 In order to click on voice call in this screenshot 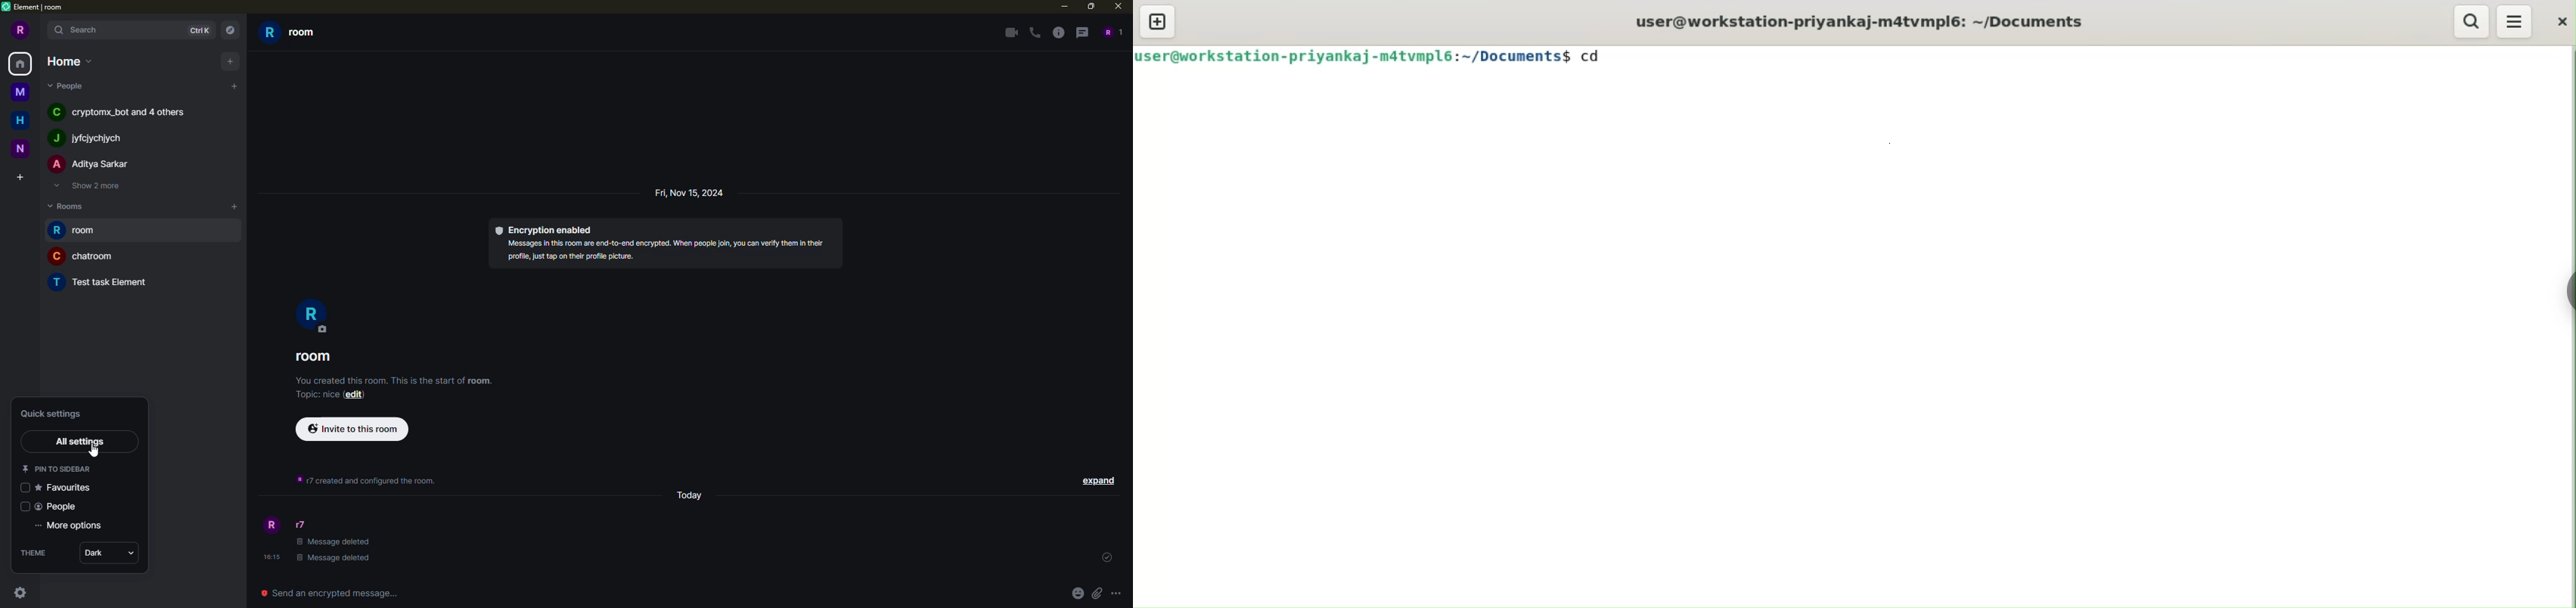, I will do `click(1037, 33)`.